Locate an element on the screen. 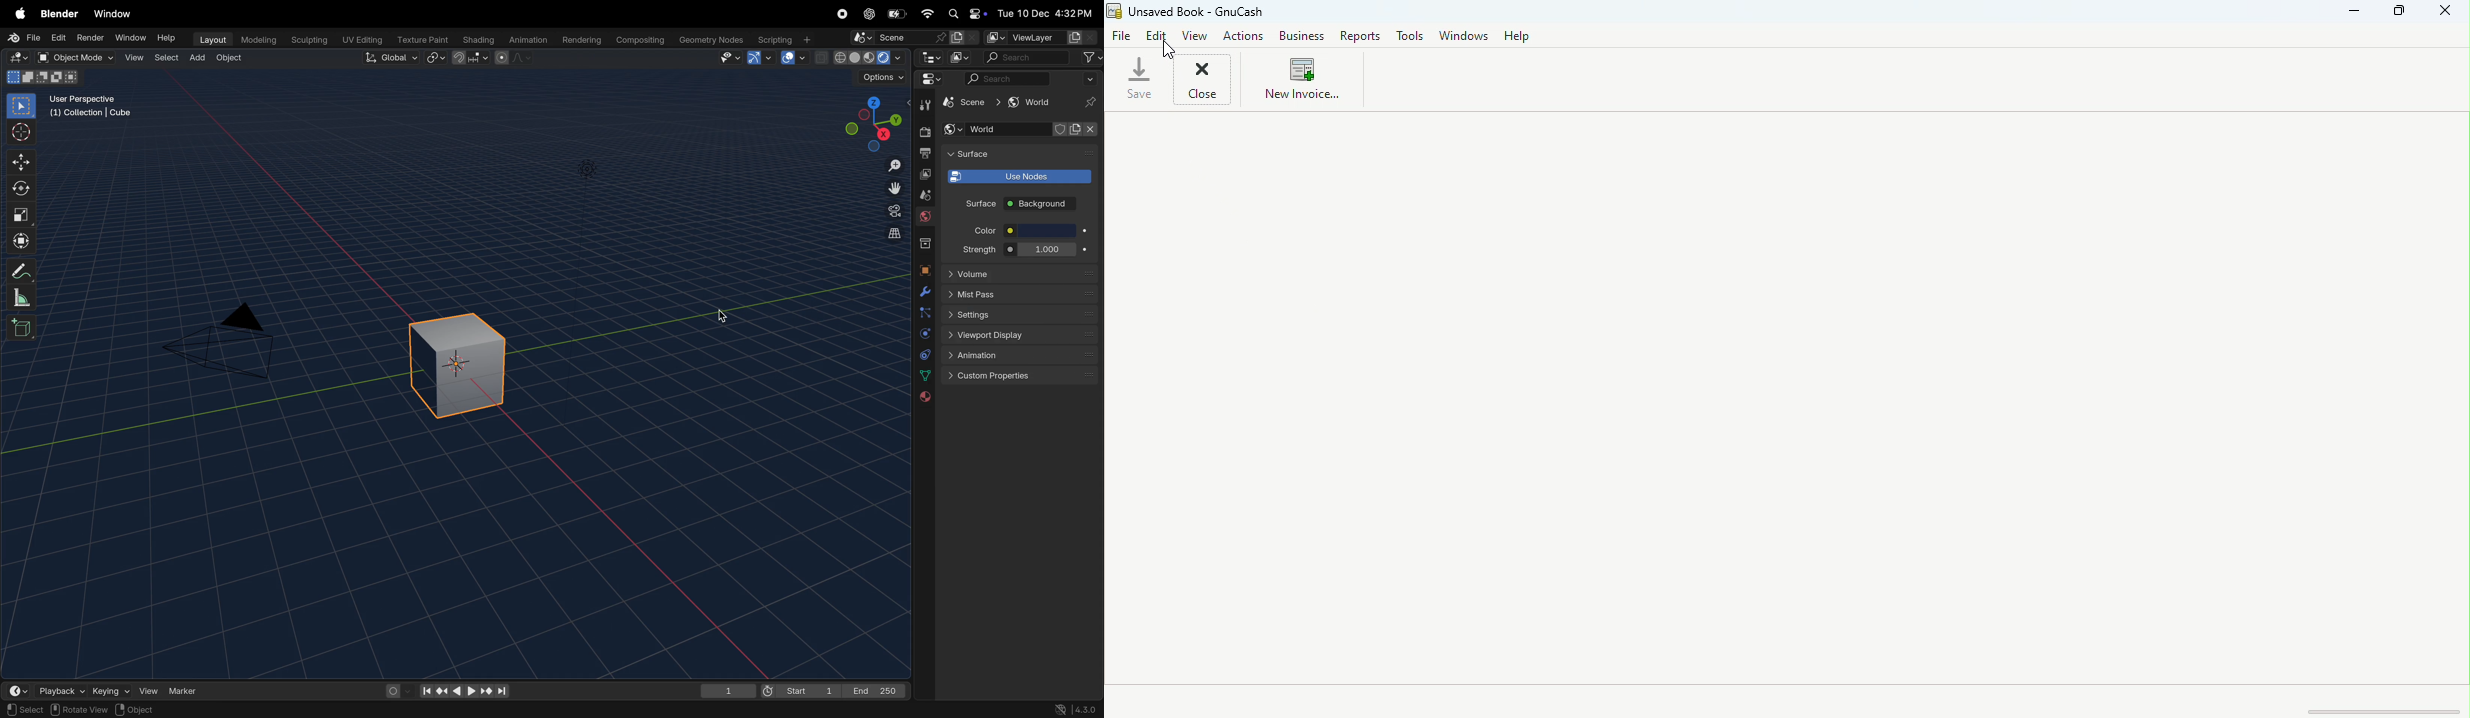  transform is located at coordinates (23, 239).